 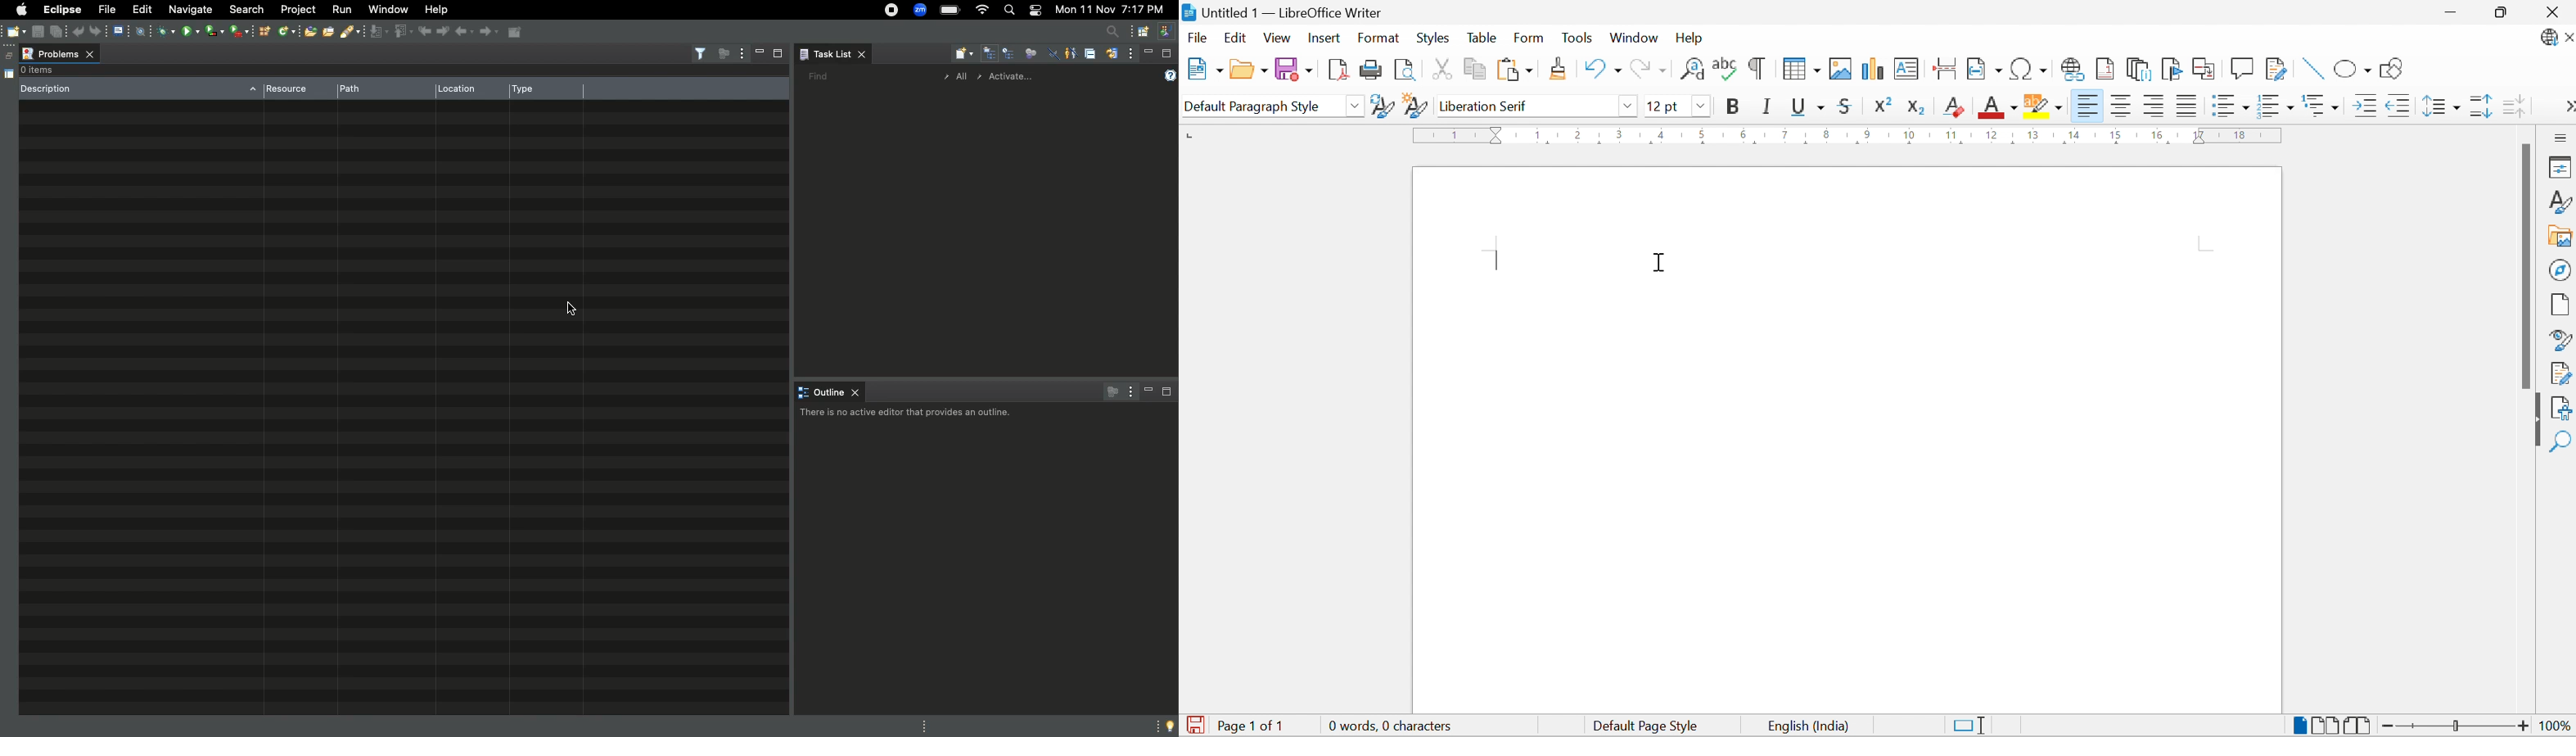 What do you see at coordinates (2387, 725) in the screenshot?
I see `Zoom Out` at bounding box center [2387, 725].